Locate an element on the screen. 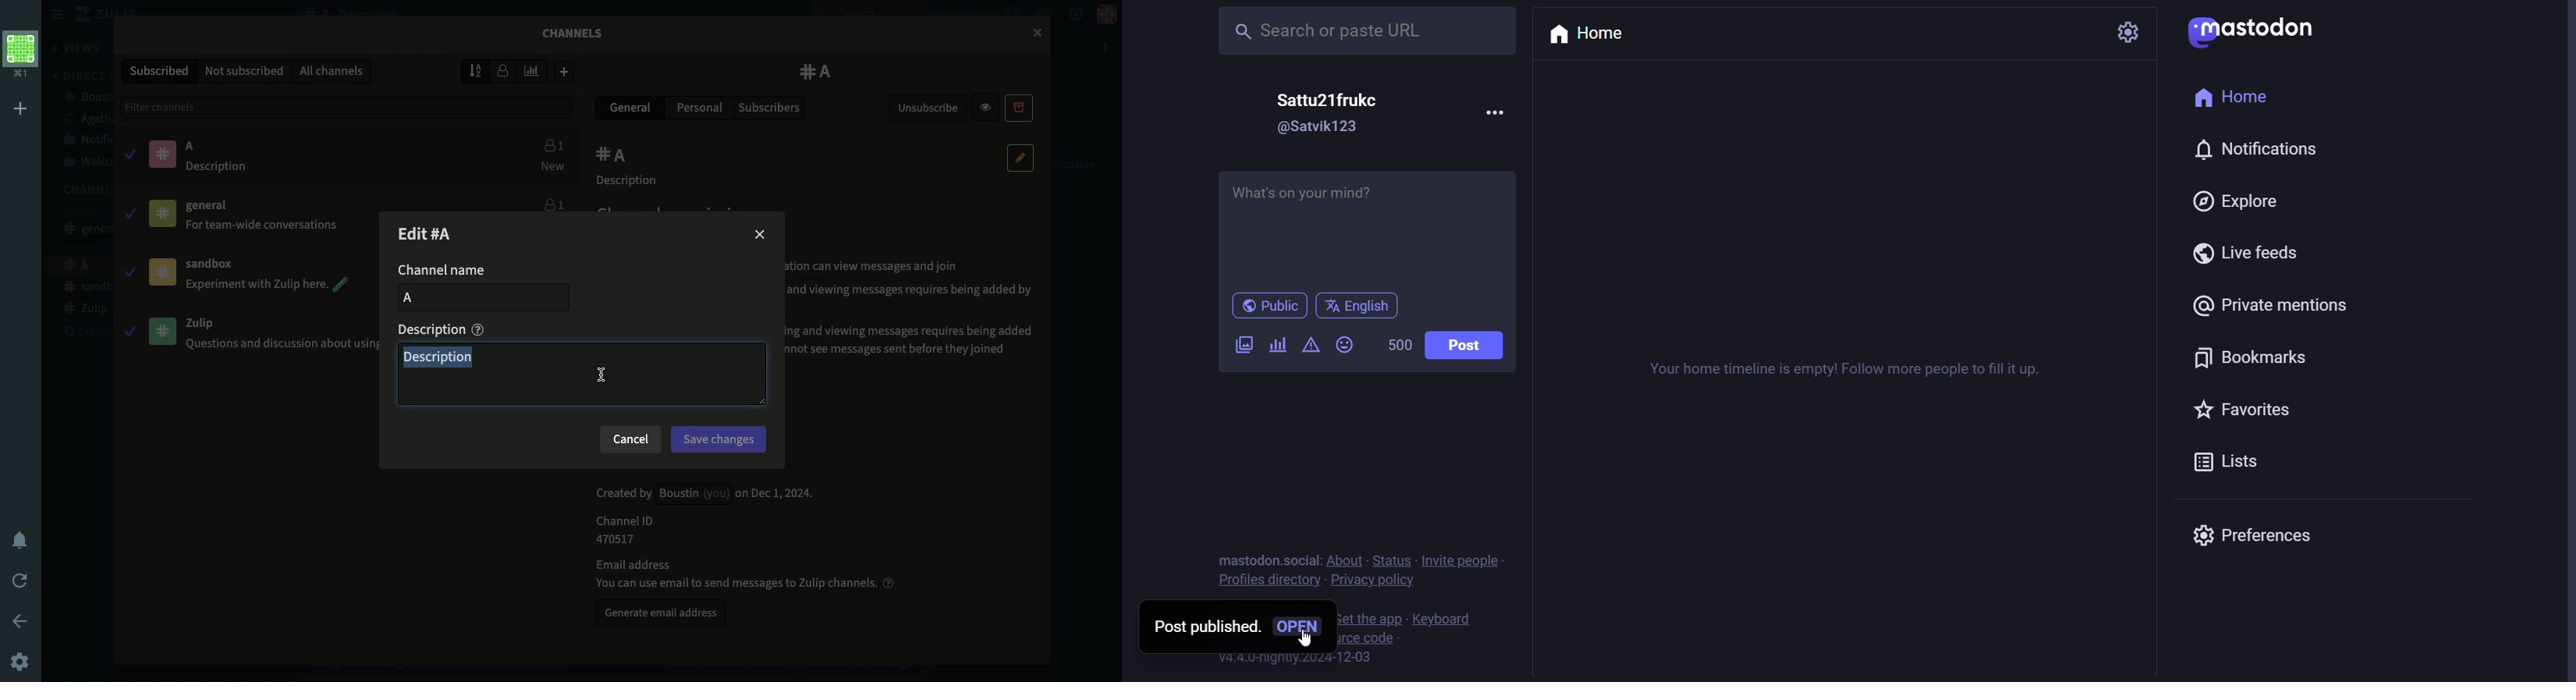 The width and height of the screenshot is (2576, 700). Description is located at coordinates (429, 330).